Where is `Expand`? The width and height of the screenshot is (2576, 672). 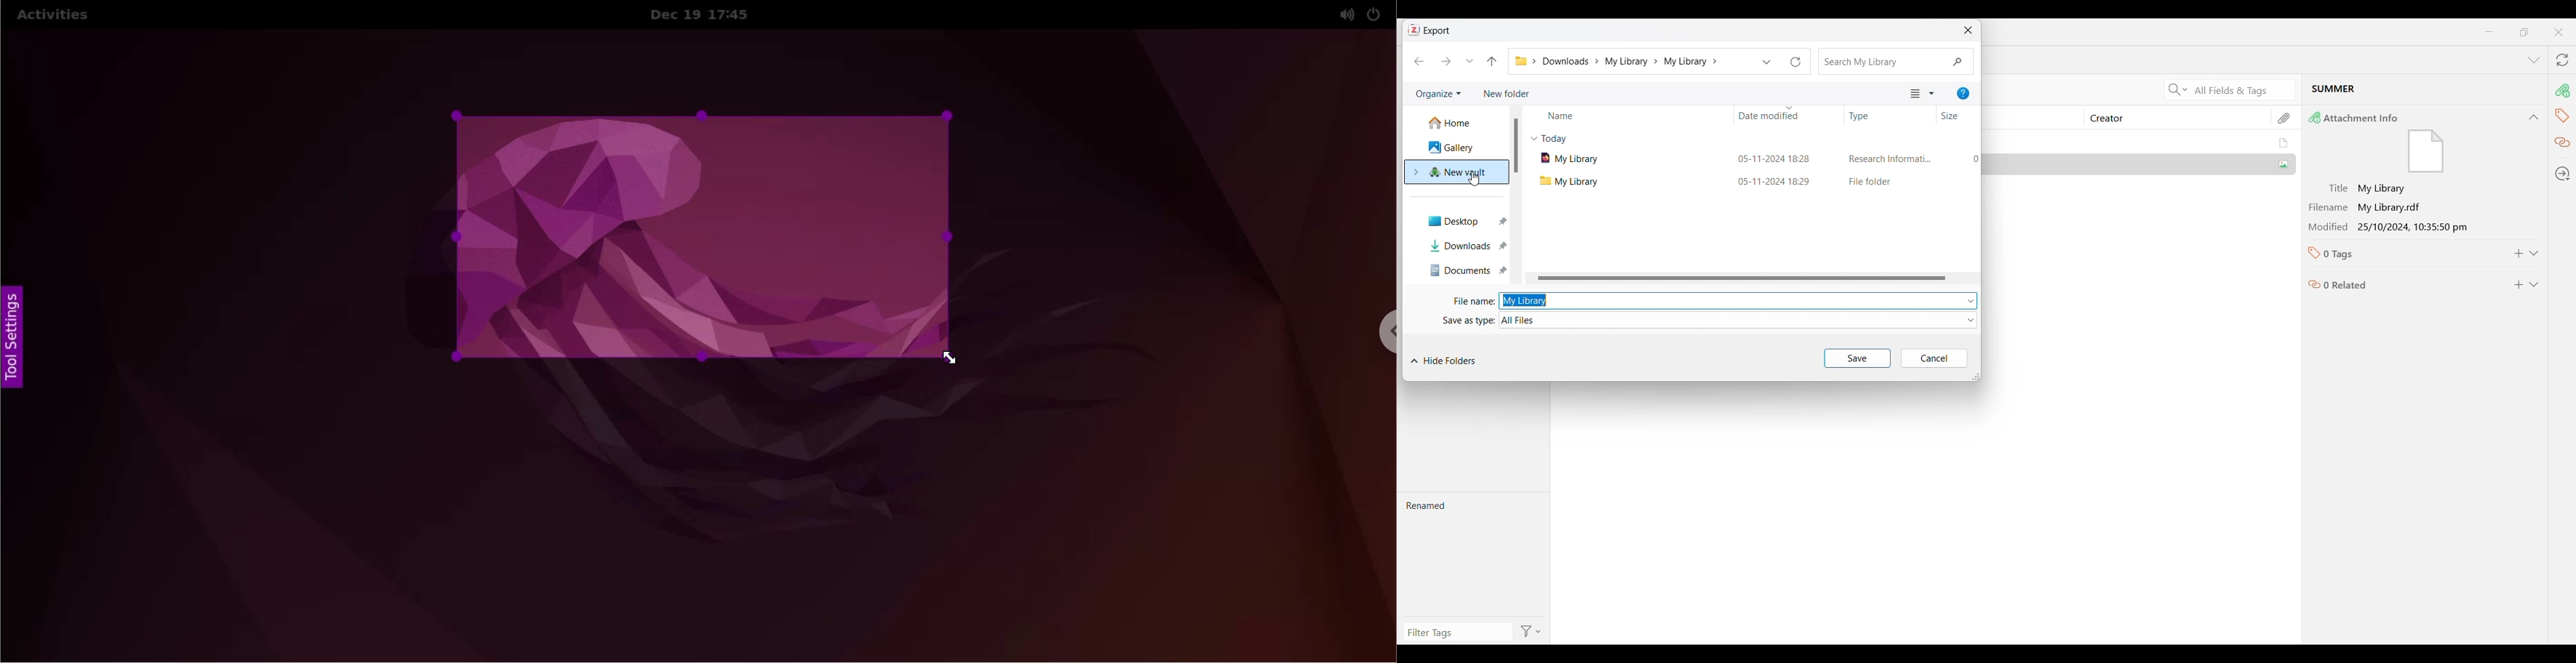 Expand is located at coordinates (2534, 254).